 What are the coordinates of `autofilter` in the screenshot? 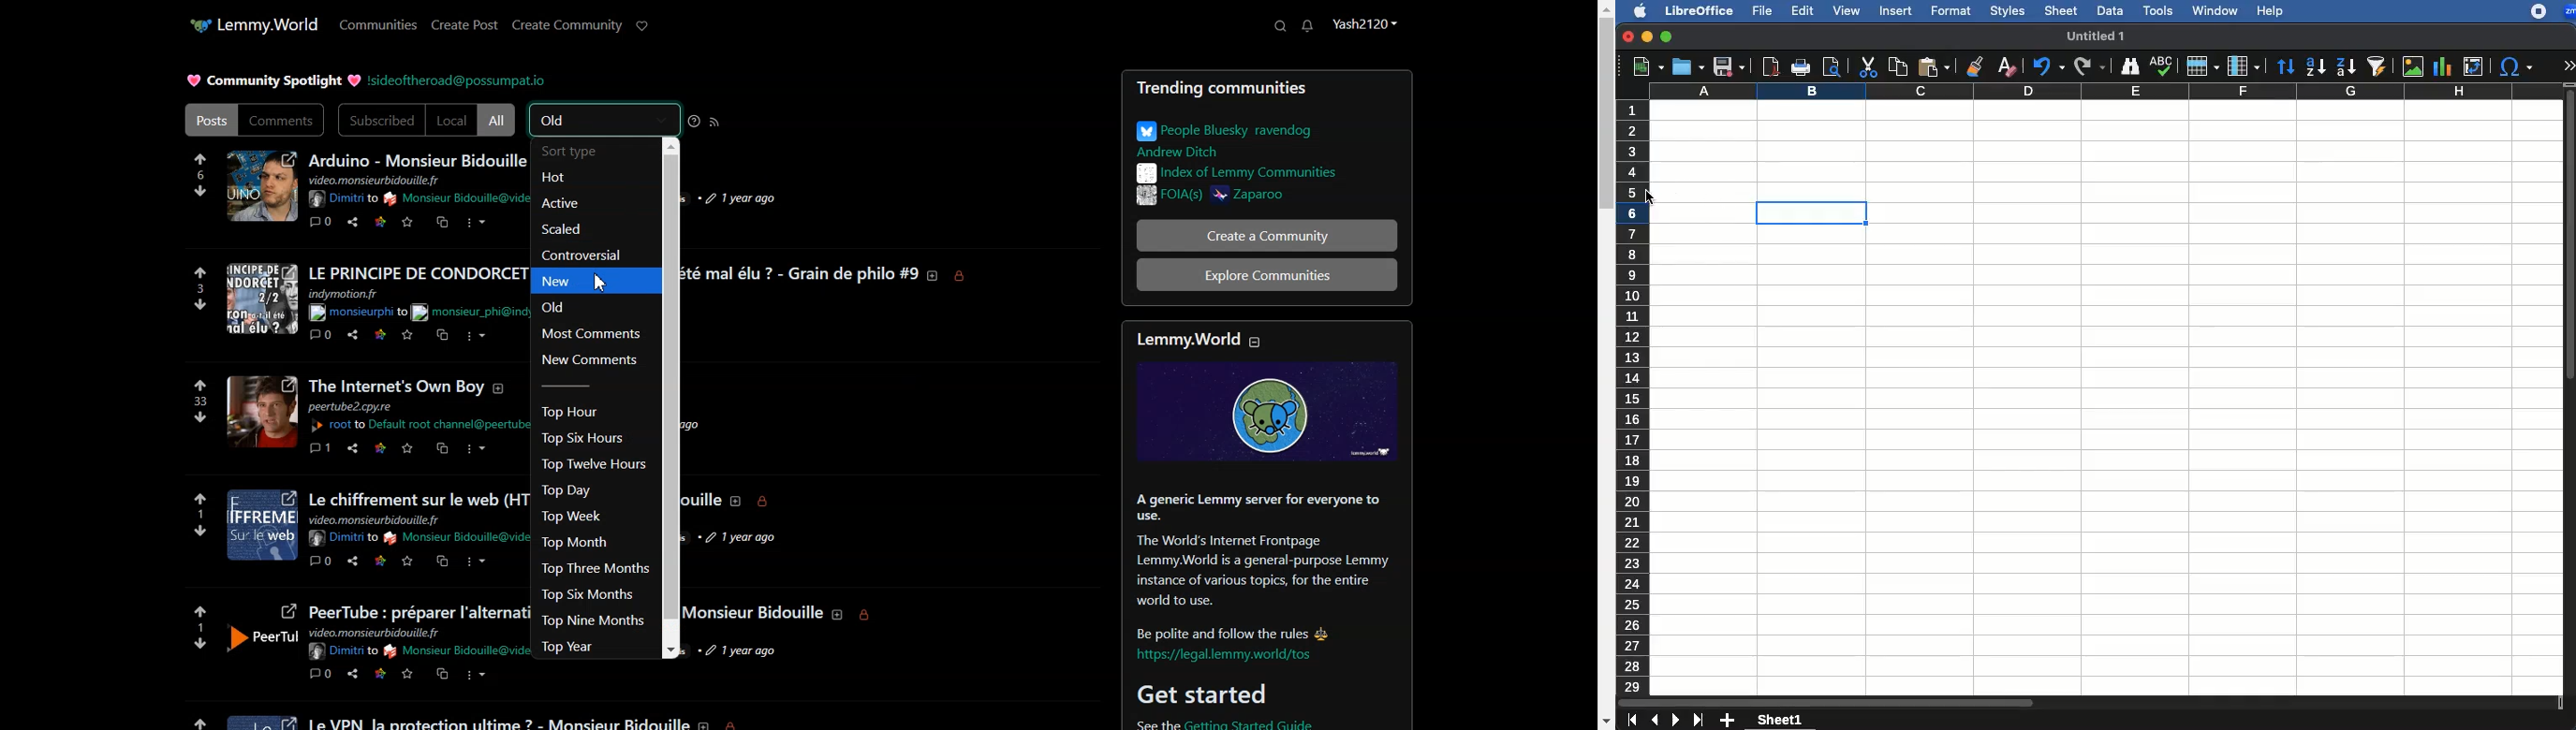 It's located at (2379, 67).